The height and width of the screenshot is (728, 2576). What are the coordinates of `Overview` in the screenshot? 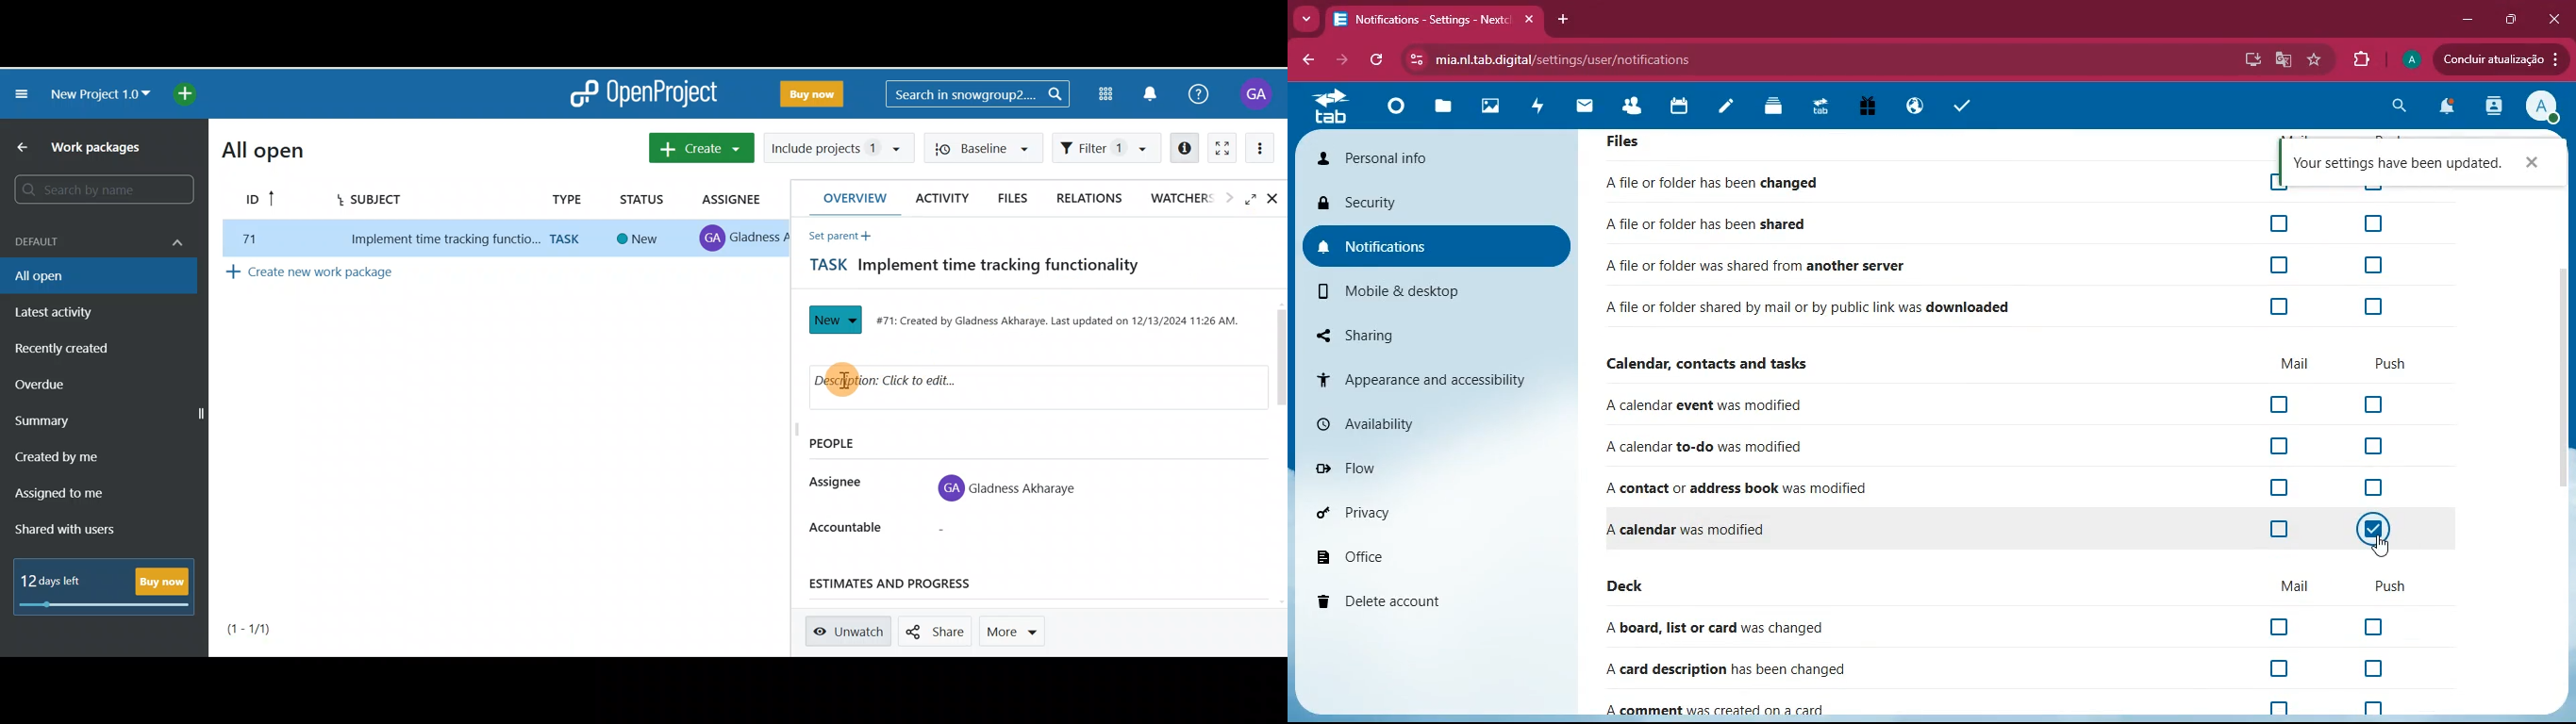 It's located at (849, 198).